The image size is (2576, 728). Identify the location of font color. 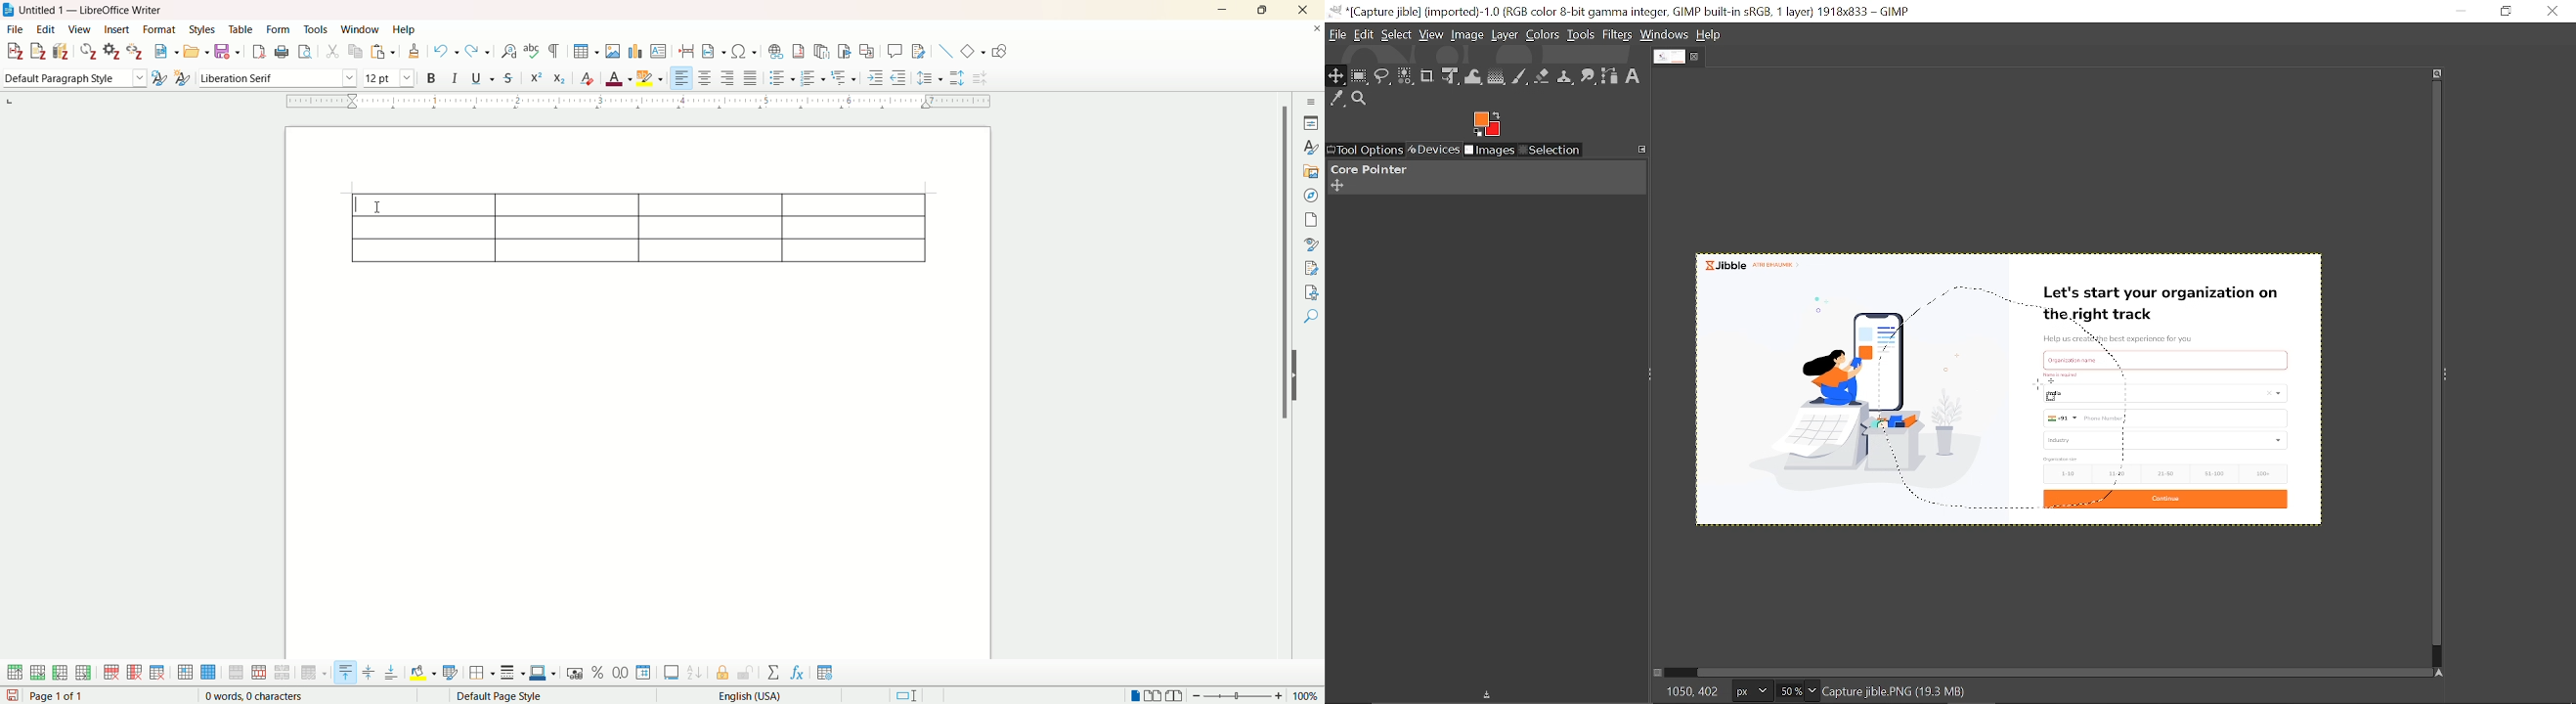
(619, 77).